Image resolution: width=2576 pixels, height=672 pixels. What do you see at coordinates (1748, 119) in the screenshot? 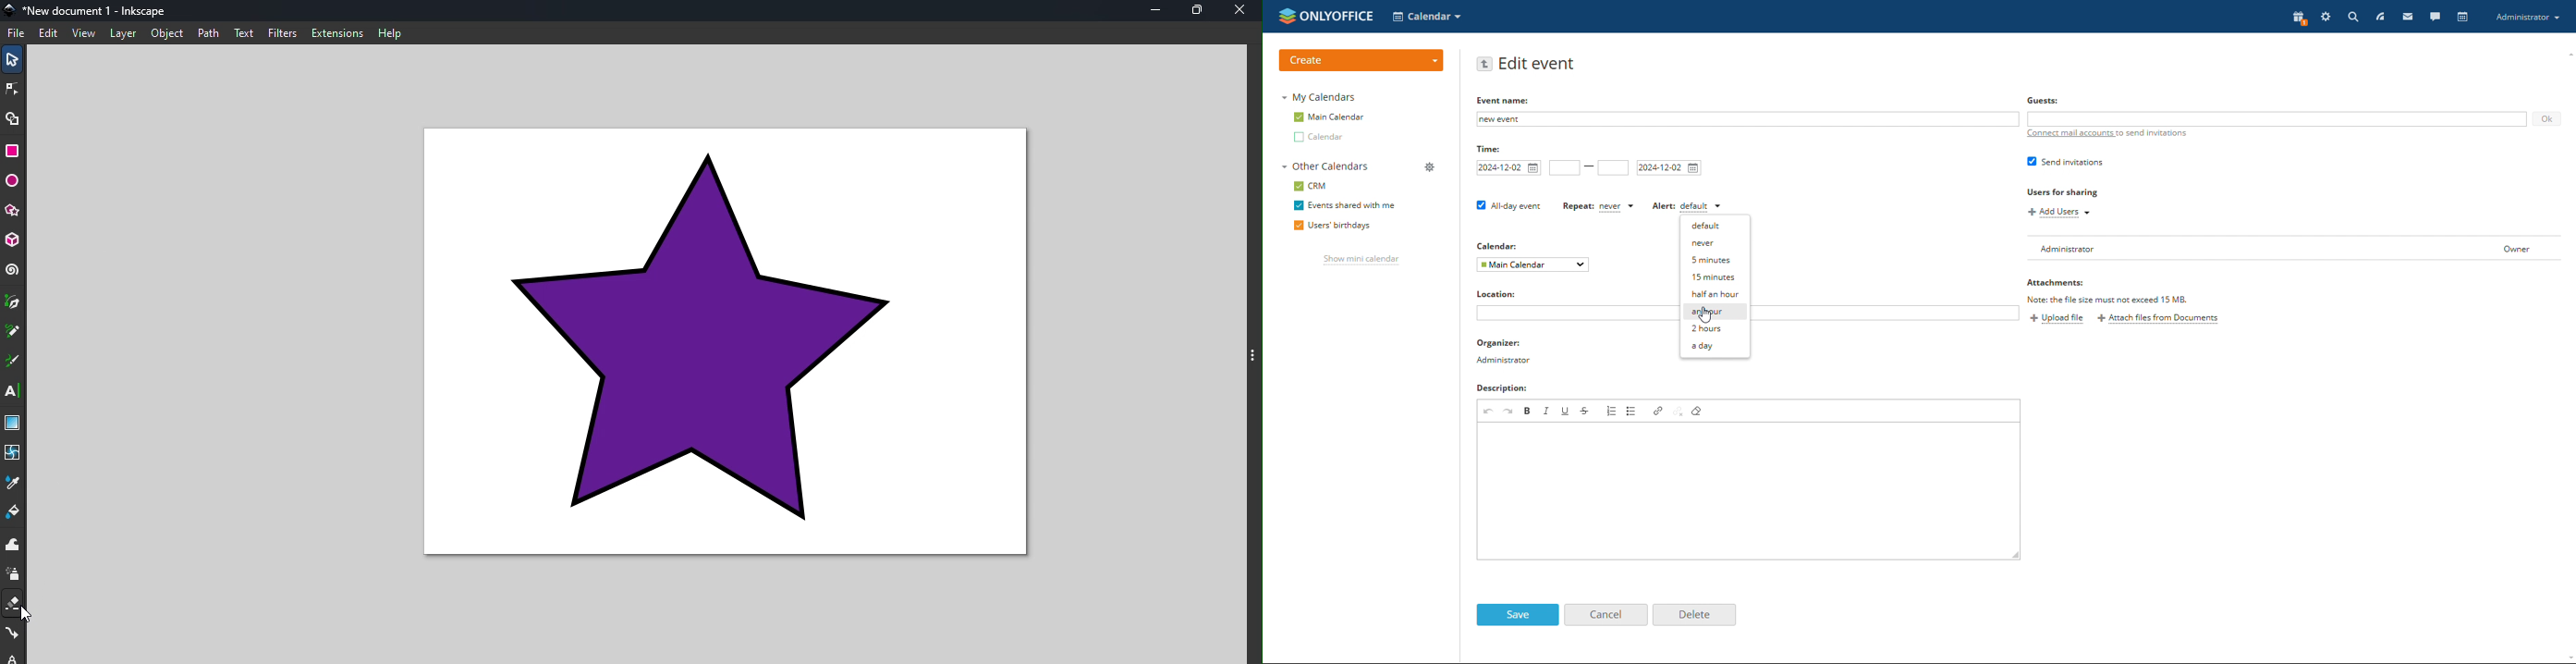
I see `add event name` at bounding box center [1748, 119].